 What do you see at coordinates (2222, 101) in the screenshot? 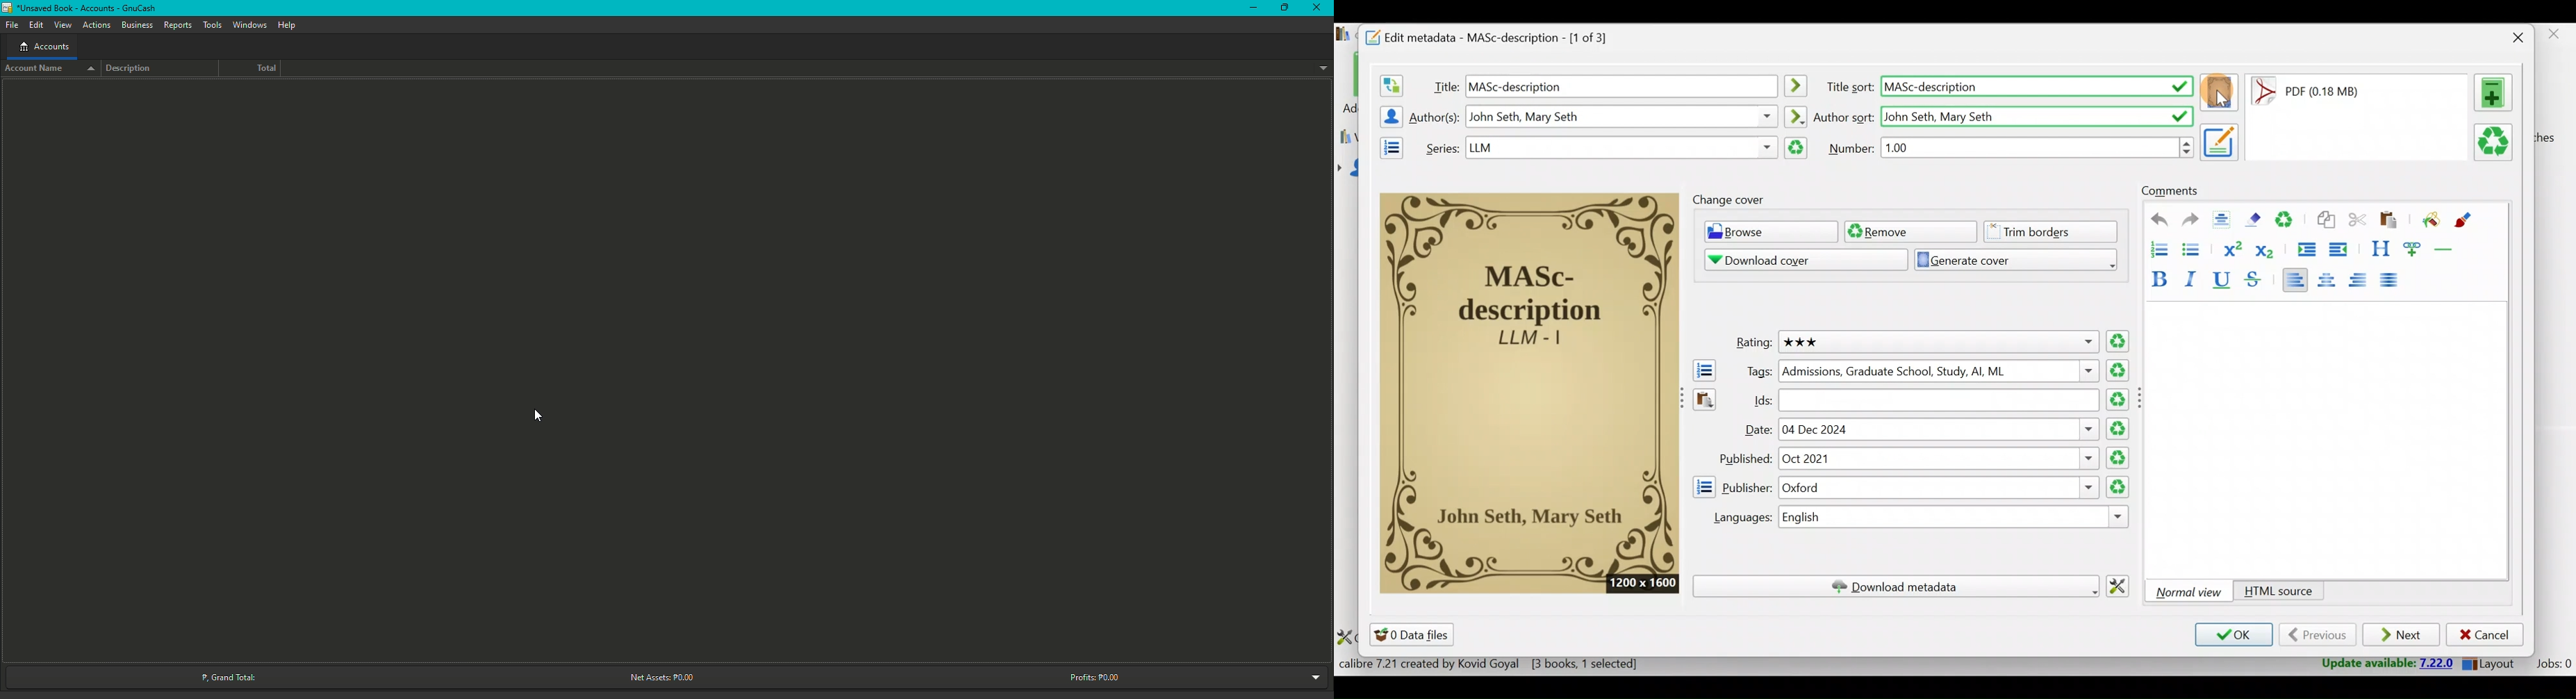
I see `cursor` at bounding box center [2222, 101].